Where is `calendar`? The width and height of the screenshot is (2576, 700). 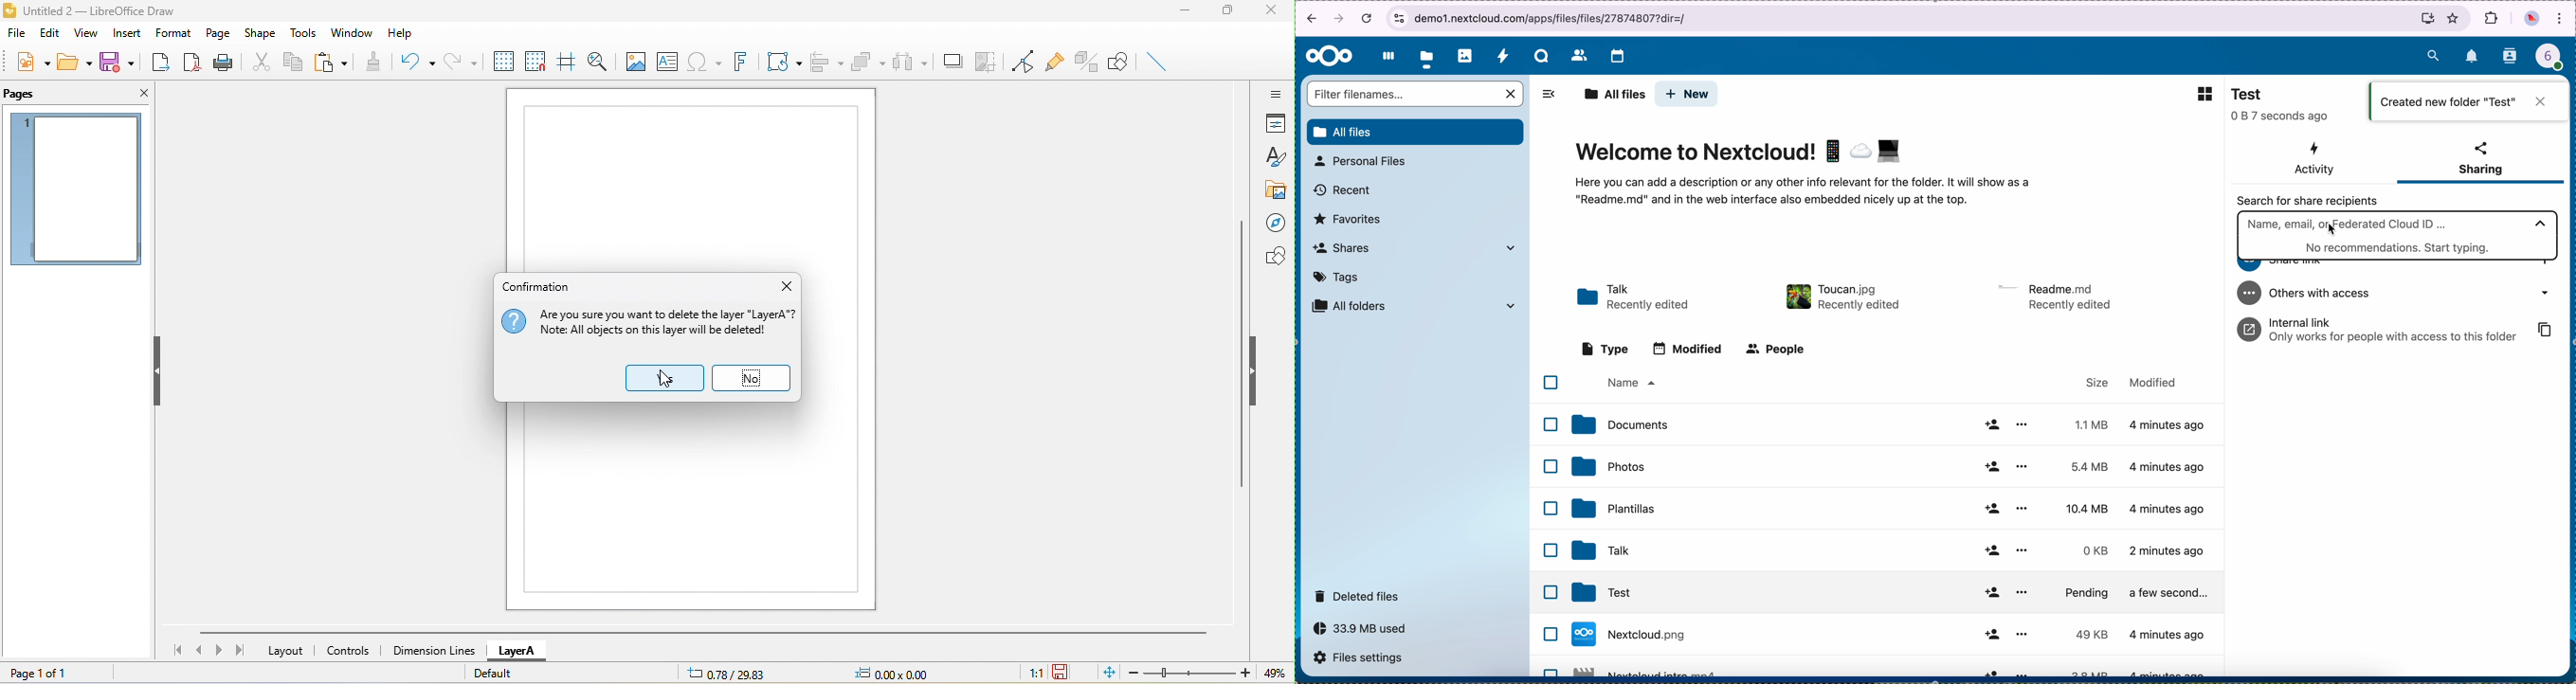 calendar is located at coordinates (1617, 57).